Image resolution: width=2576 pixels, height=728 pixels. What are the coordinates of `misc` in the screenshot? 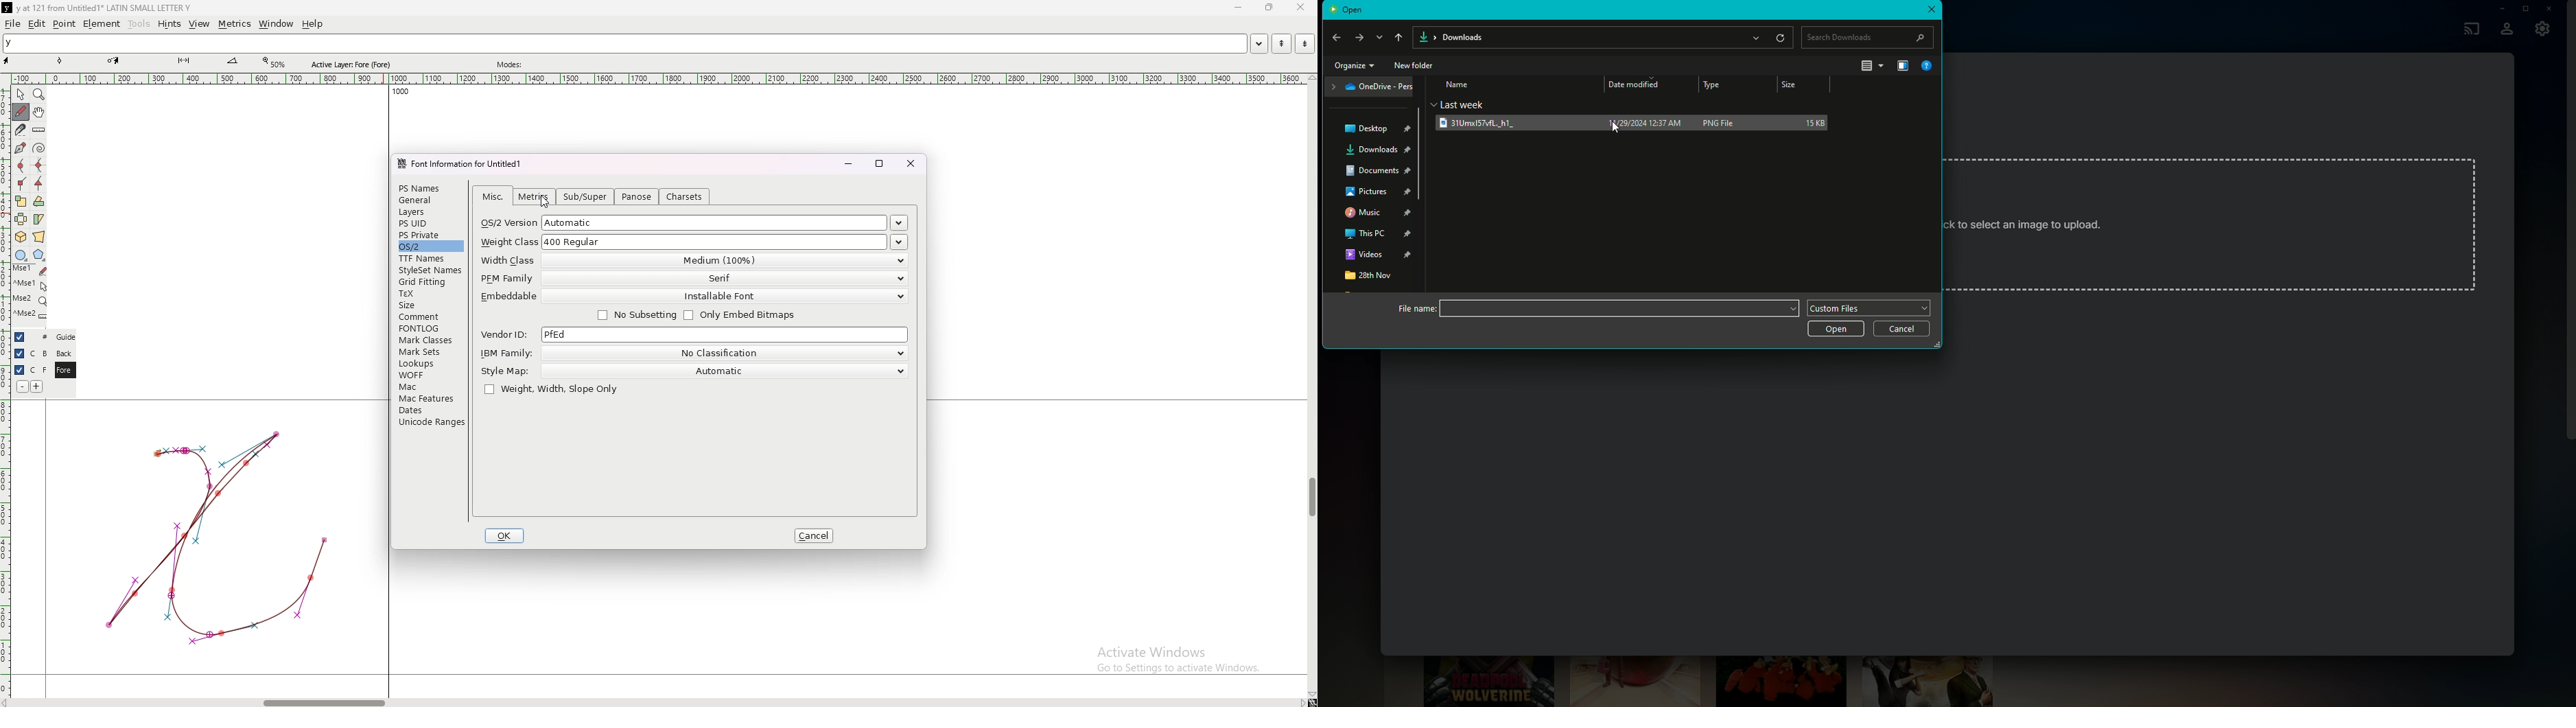 It's located at (493, 197).